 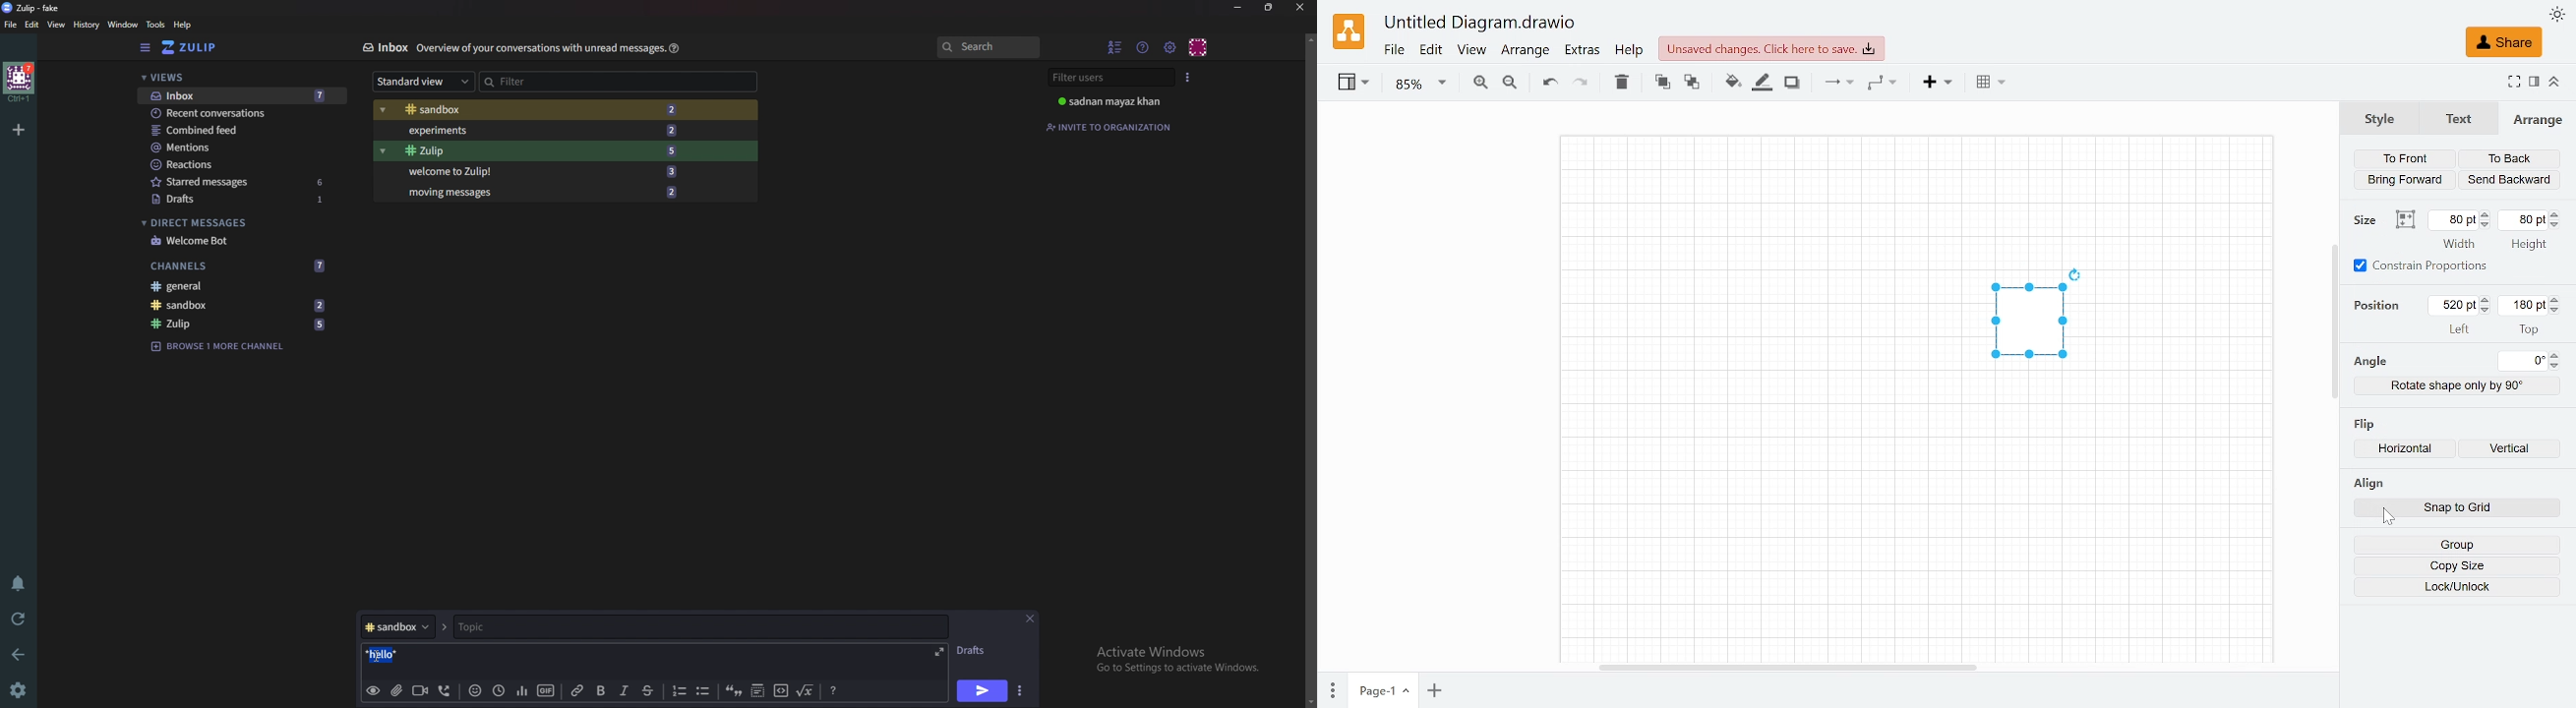 I want to click on Direct messages, so click(x=234, y=222).